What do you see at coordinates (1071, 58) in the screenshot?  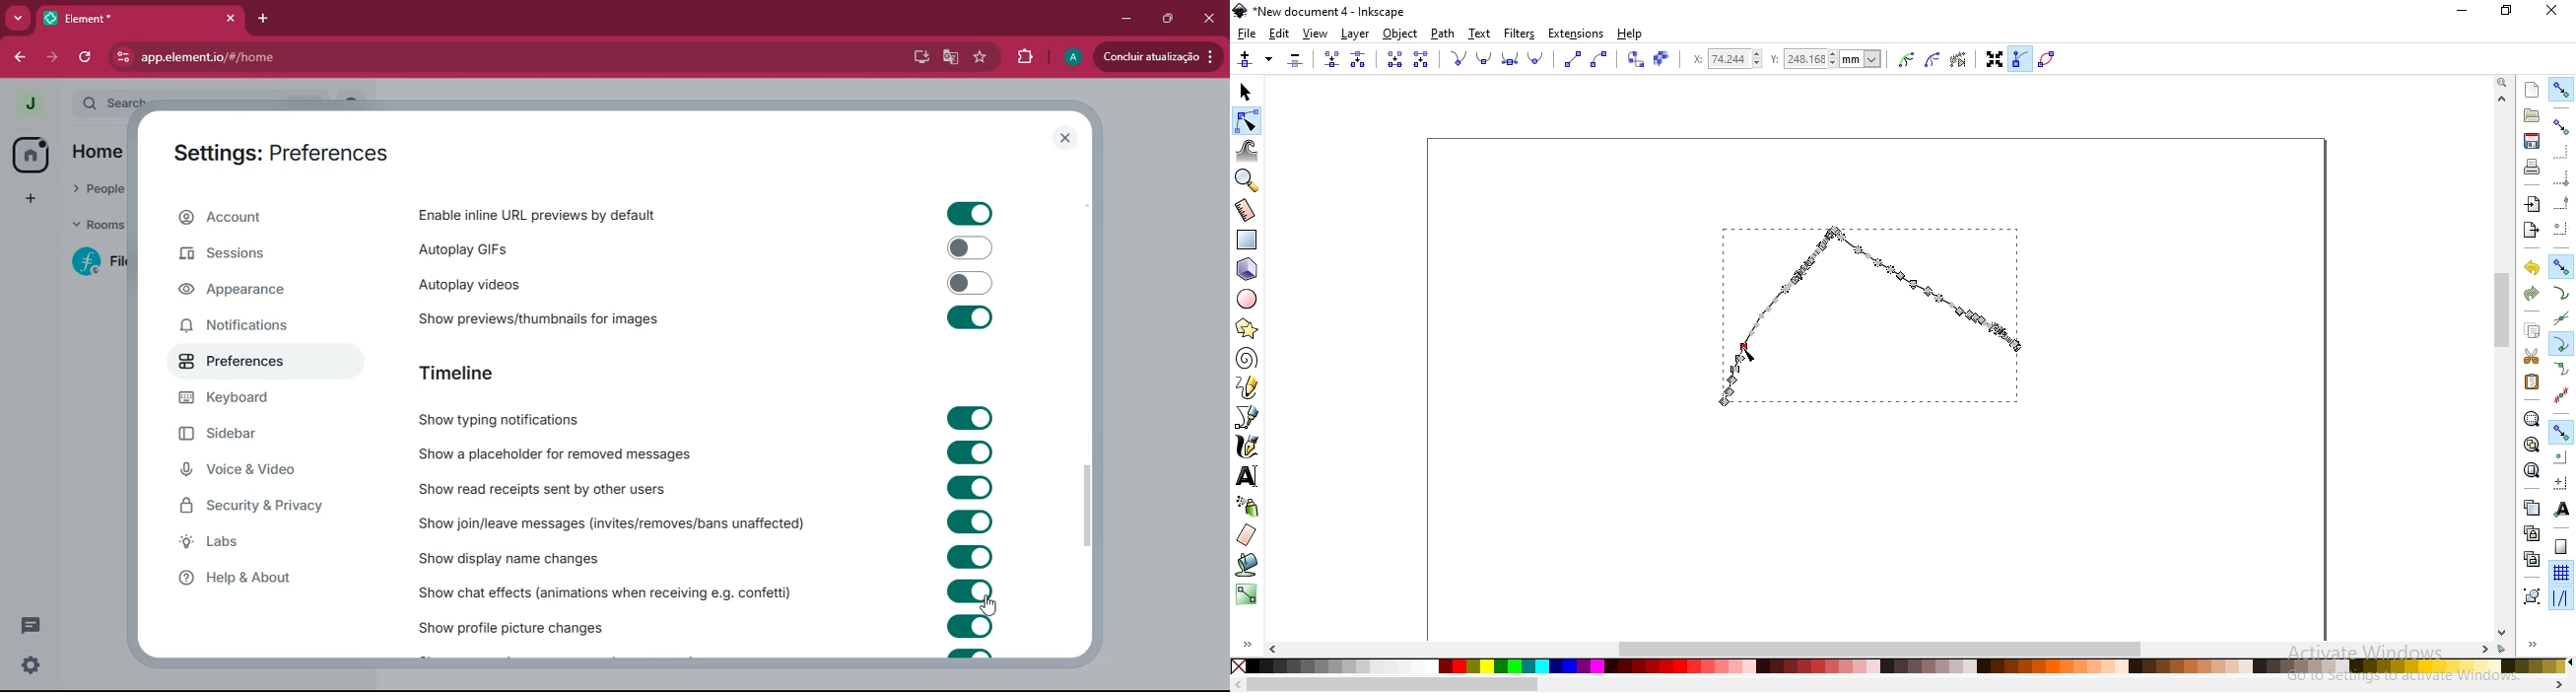 I see `profile picture` at bounding box center [1071, 58].